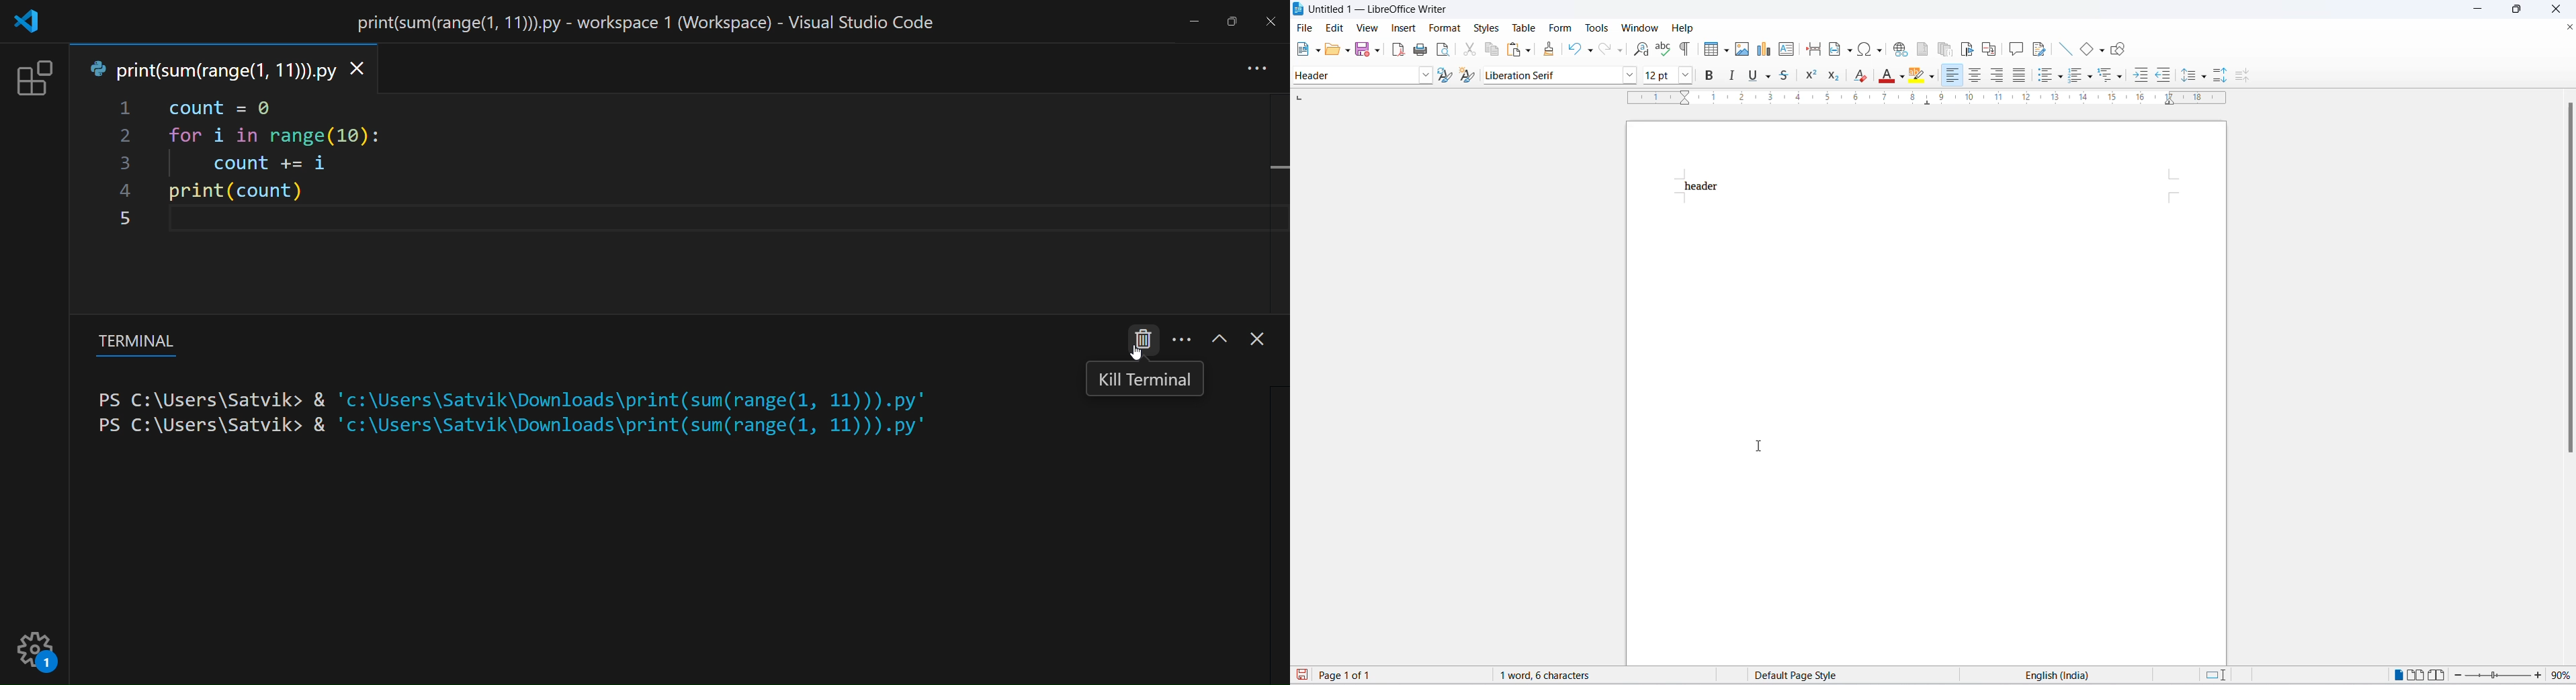 The width and height of the screenshot is (2576, 700). Describe the element at coordinates (1871, 50) in the screenshot. I see `insert special characters` at that location.